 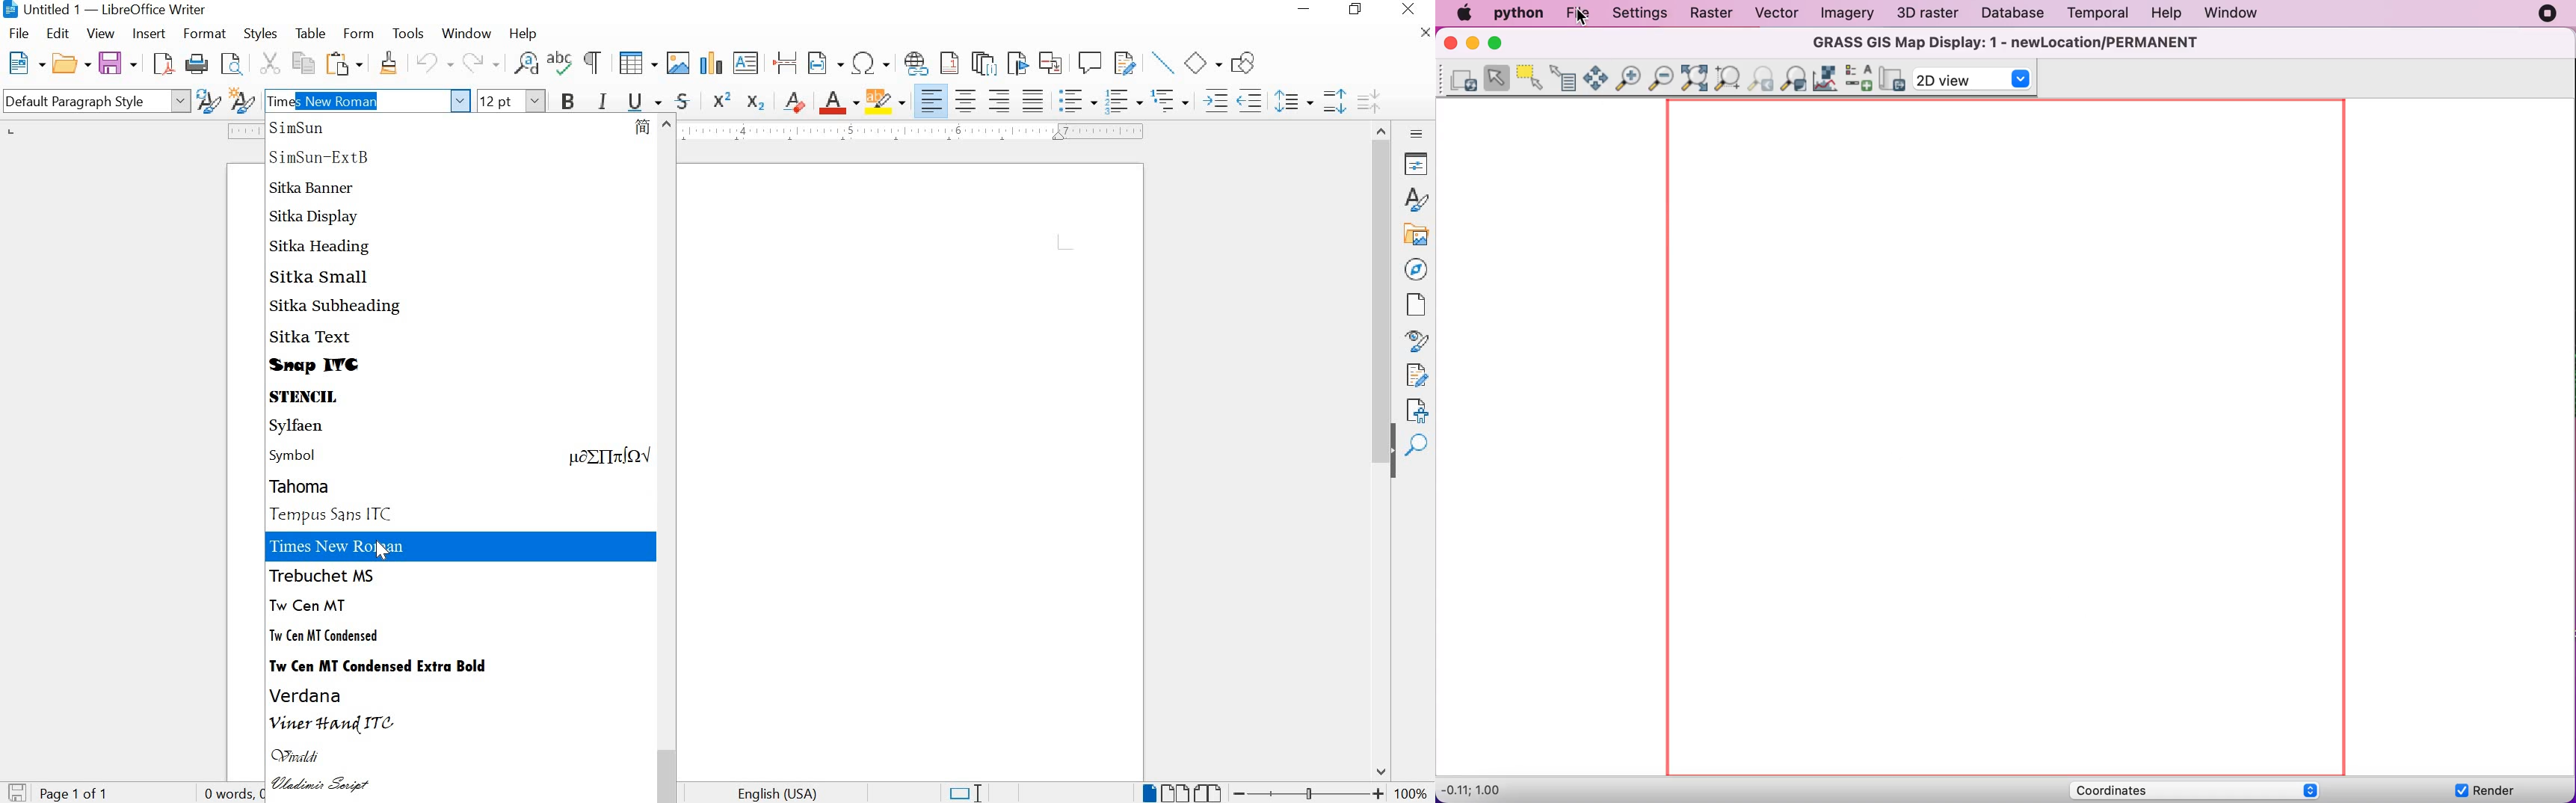 What do you see at coordinates (1018, 64) in the screenshot?
I see `INSERT BOOKMARK` at bounding box center [1018, 64].